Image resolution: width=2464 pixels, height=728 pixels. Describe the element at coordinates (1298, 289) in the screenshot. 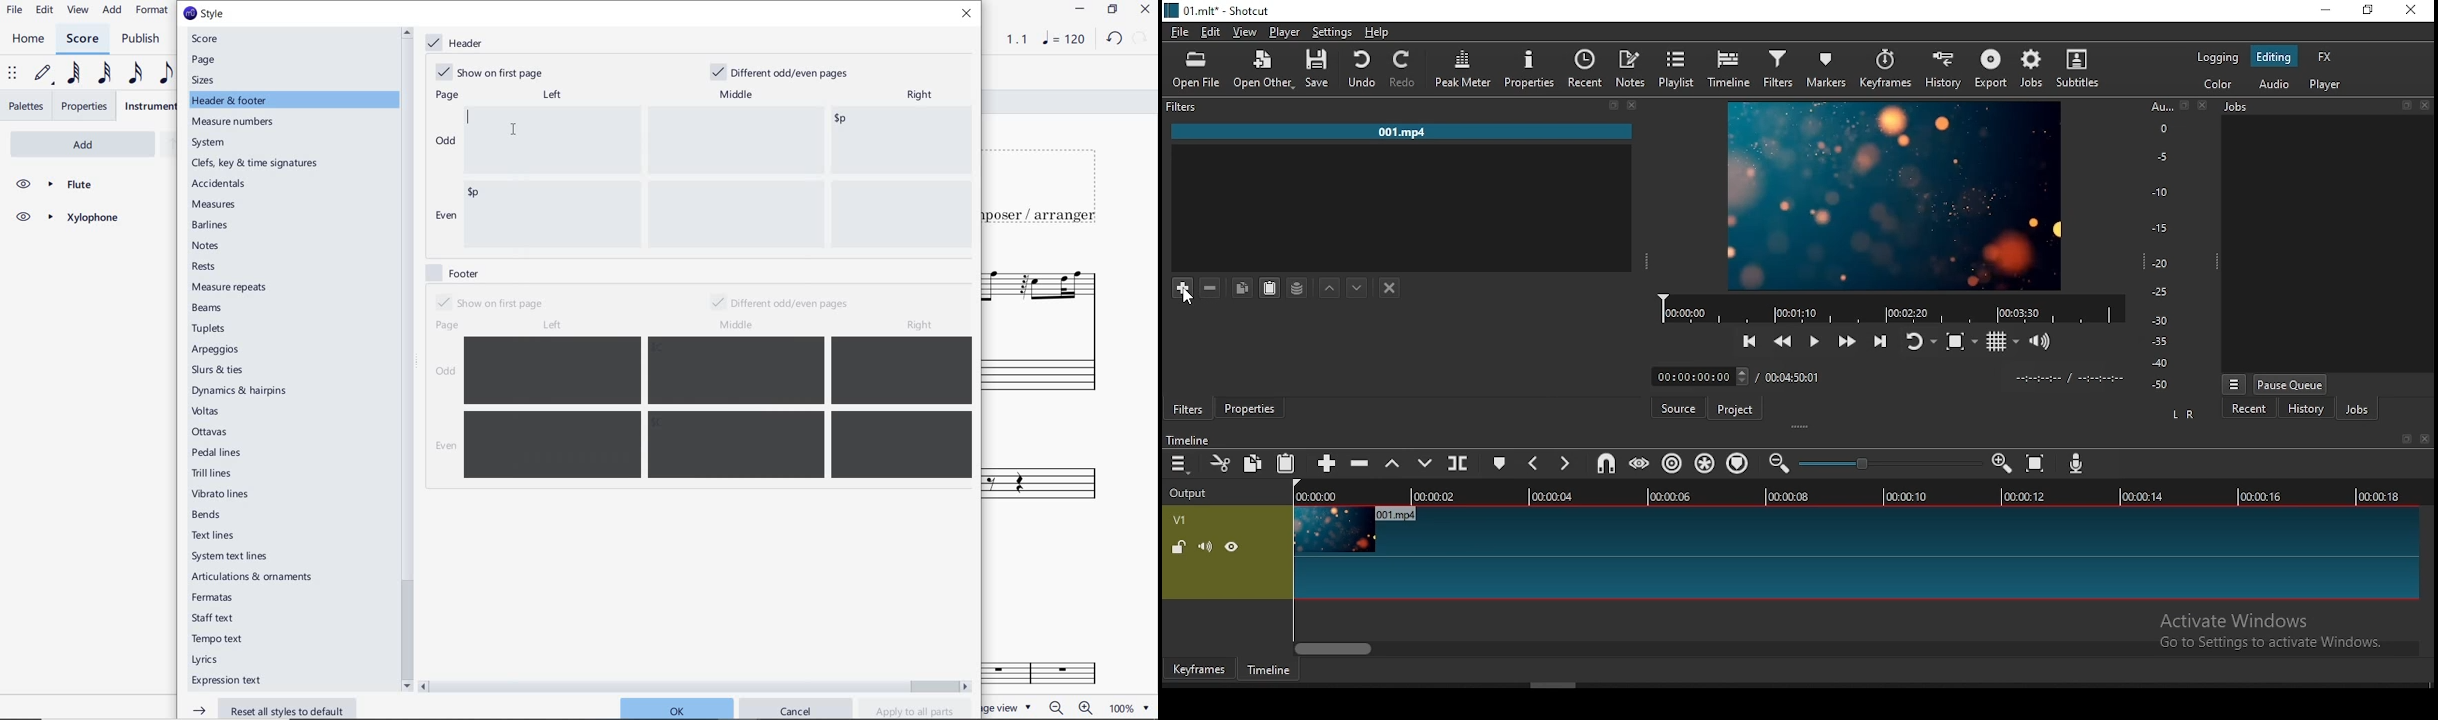

I see `save a filter set` at that location.